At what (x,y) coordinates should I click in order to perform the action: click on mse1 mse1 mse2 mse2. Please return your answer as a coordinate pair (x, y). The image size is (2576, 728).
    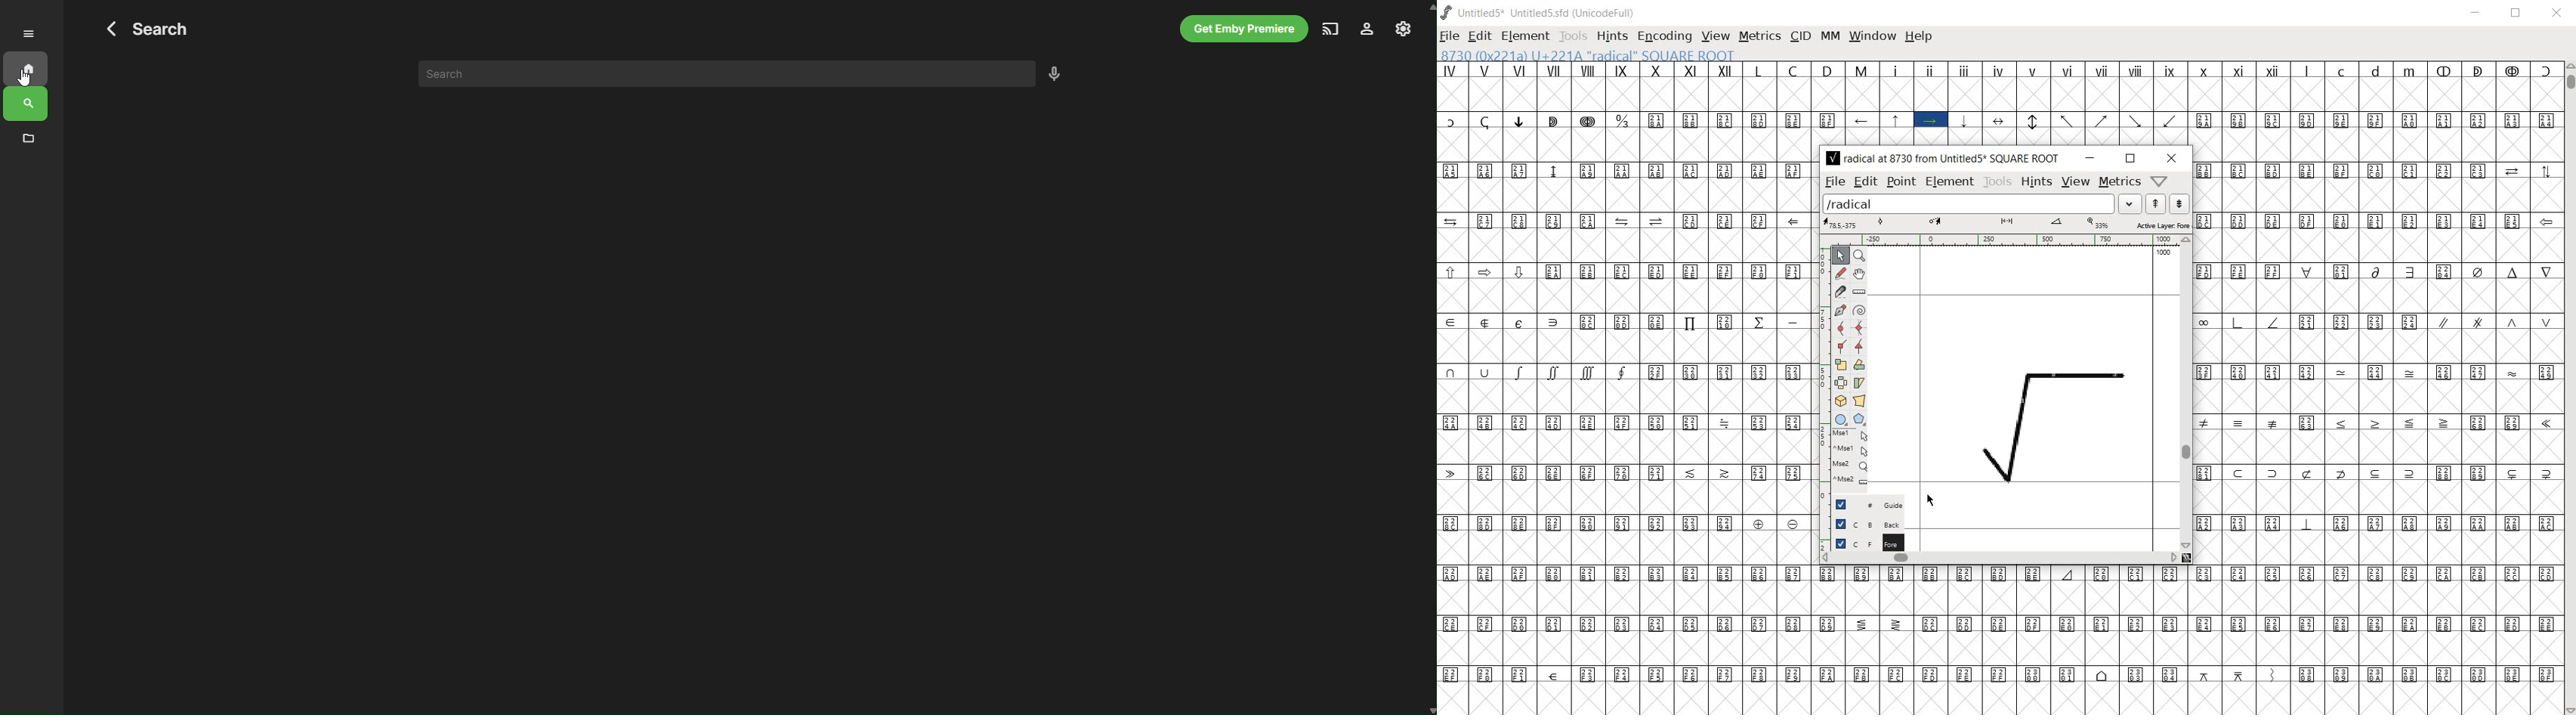
    Looking at the image, I should click on (1849, 459).